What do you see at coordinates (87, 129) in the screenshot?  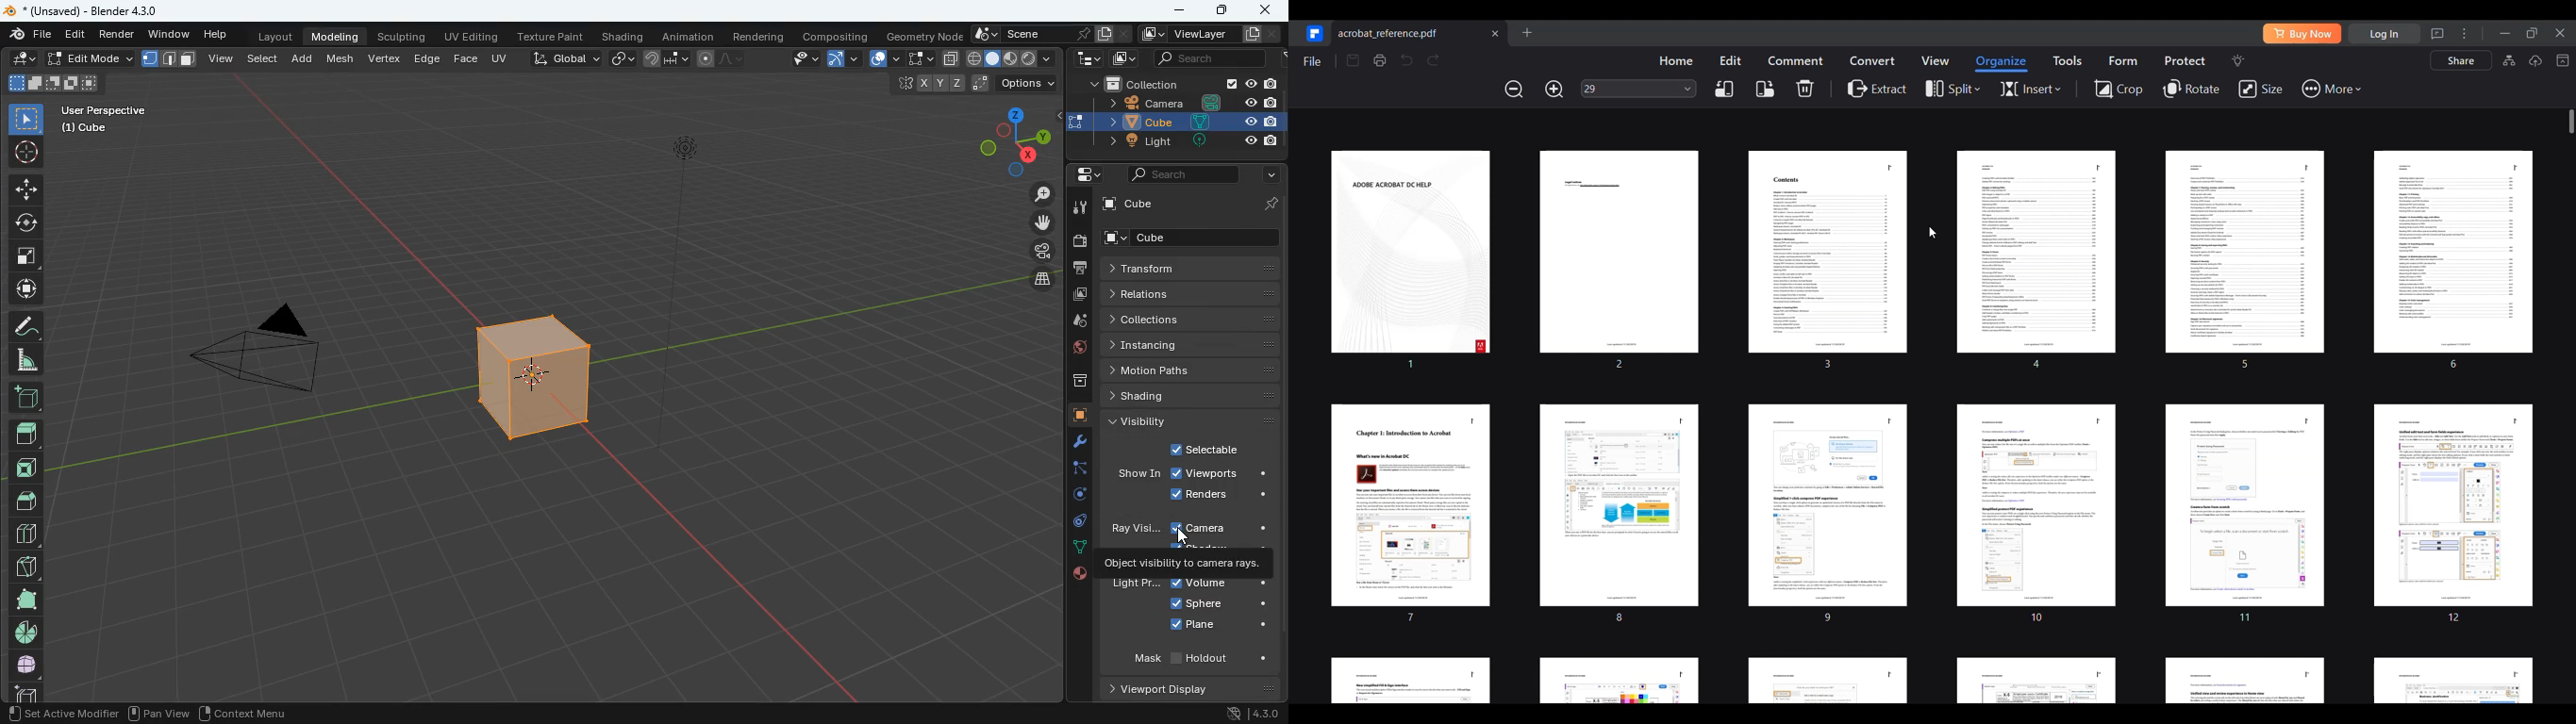 I see `cube` at bounding box center [87, 129].